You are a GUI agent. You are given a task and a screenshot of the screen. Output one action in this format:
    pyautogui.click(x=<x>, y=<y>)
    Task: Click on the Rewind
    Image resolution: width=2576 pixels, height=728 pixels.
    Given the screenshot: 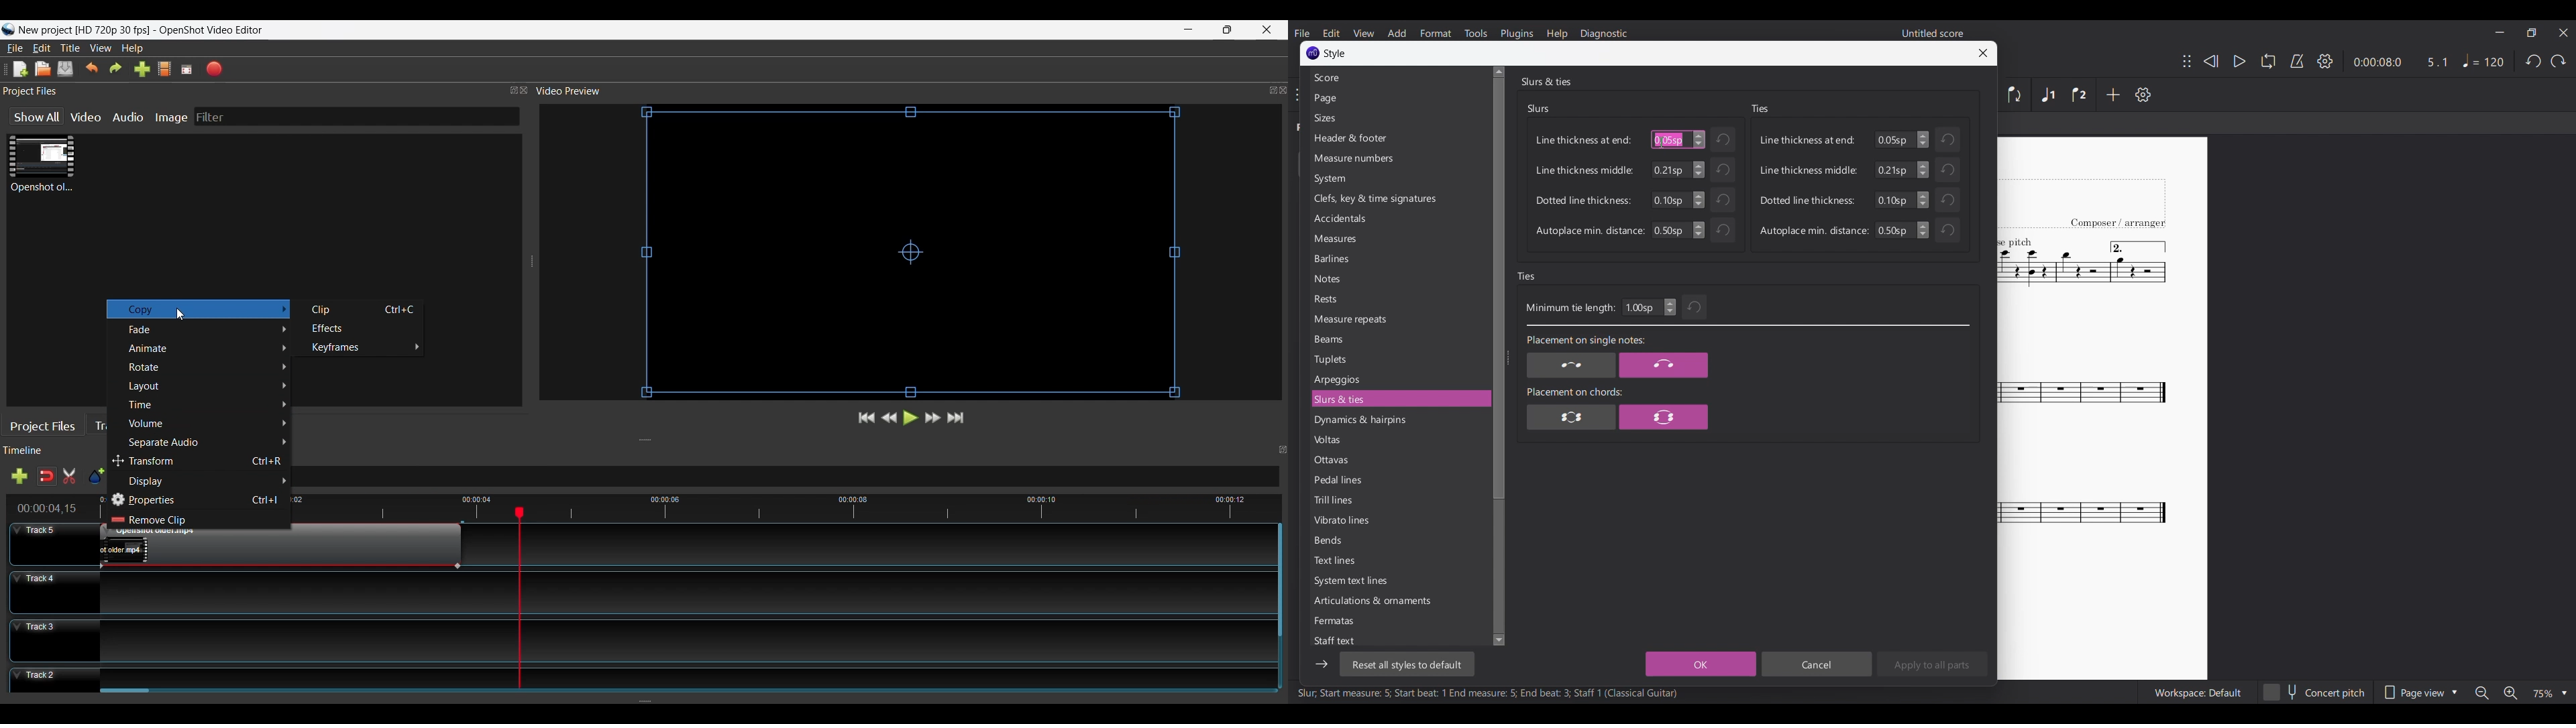 What is the action you would take?
    pyautogui.click(x=2210, y=62)
    